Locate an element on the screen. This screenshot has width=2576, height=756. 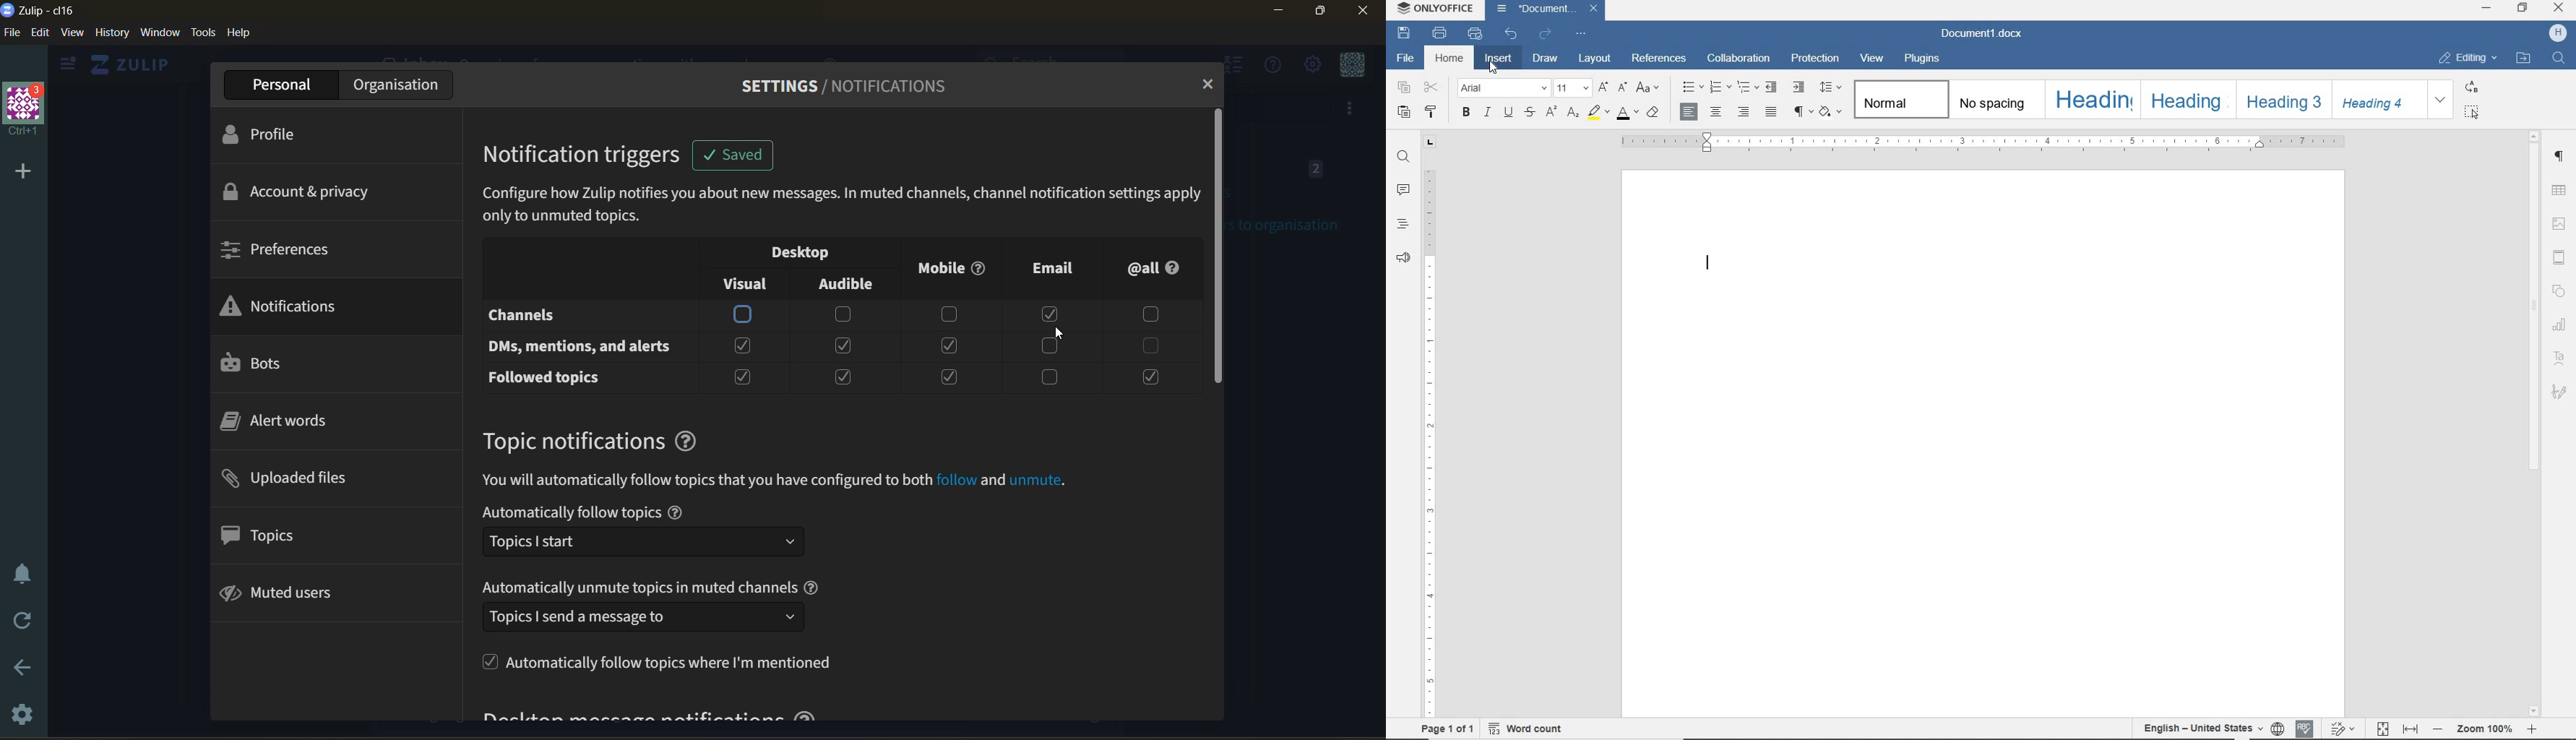
maximize is located at coordinates (1317, 12).